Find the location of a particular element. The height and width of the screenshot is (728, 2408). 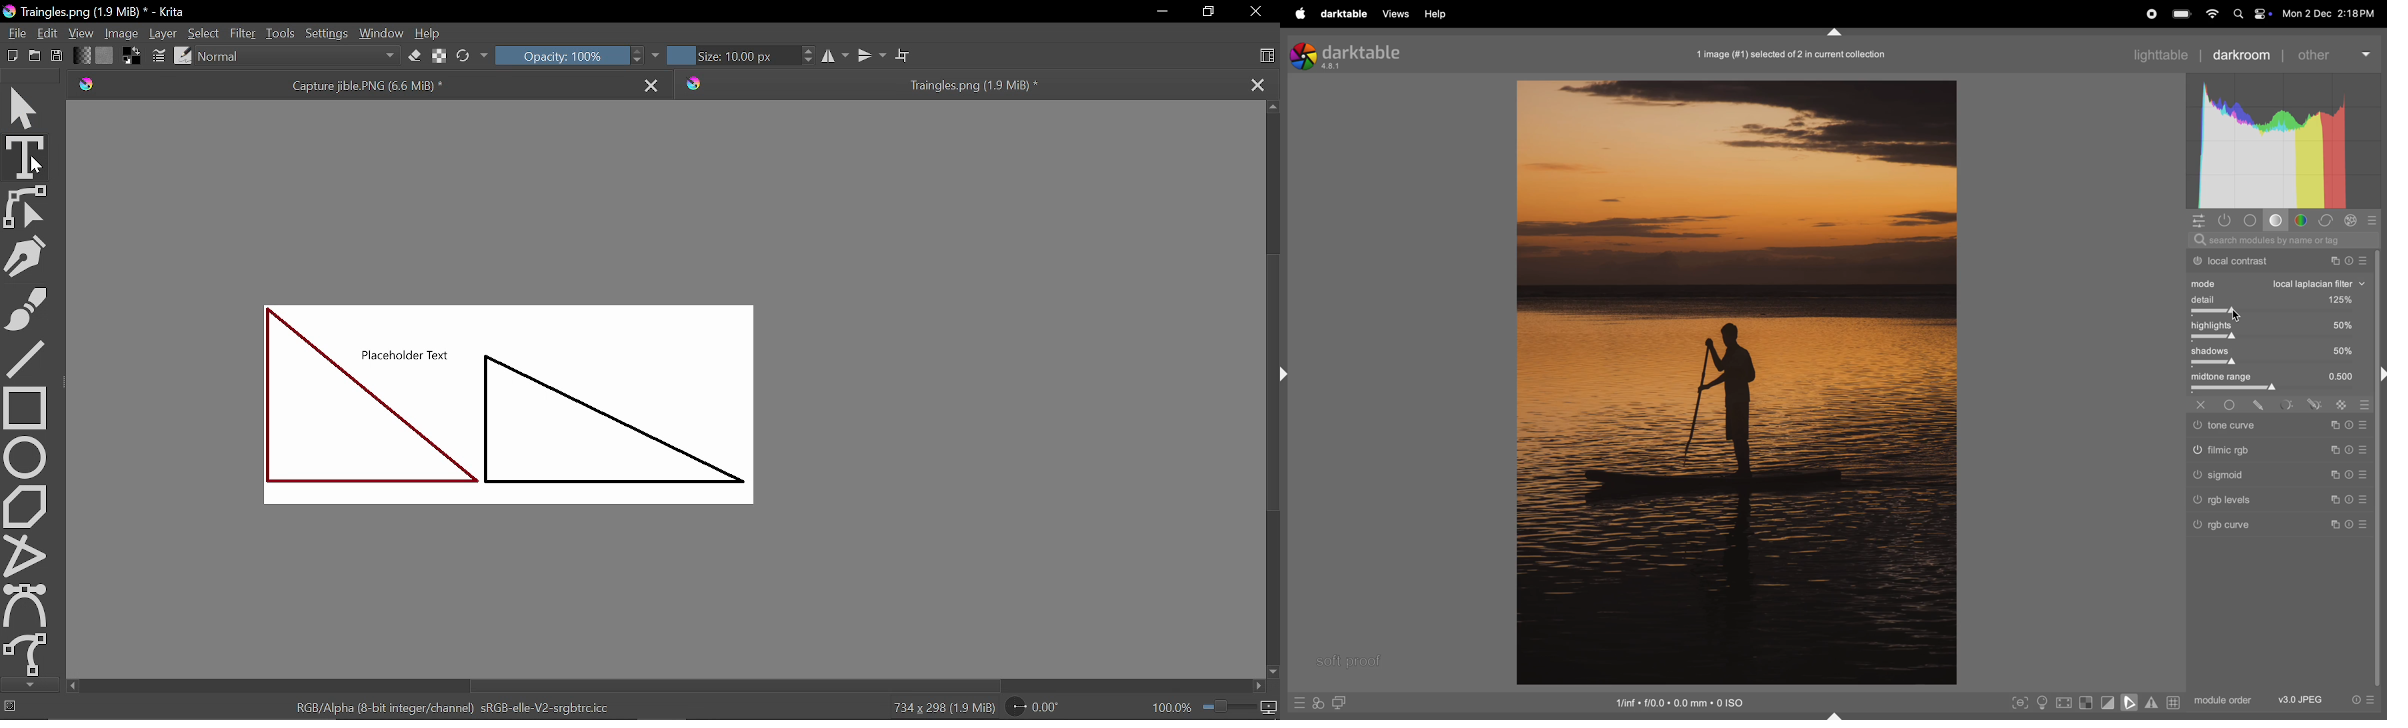

base is located at coordinates (2250, 220).